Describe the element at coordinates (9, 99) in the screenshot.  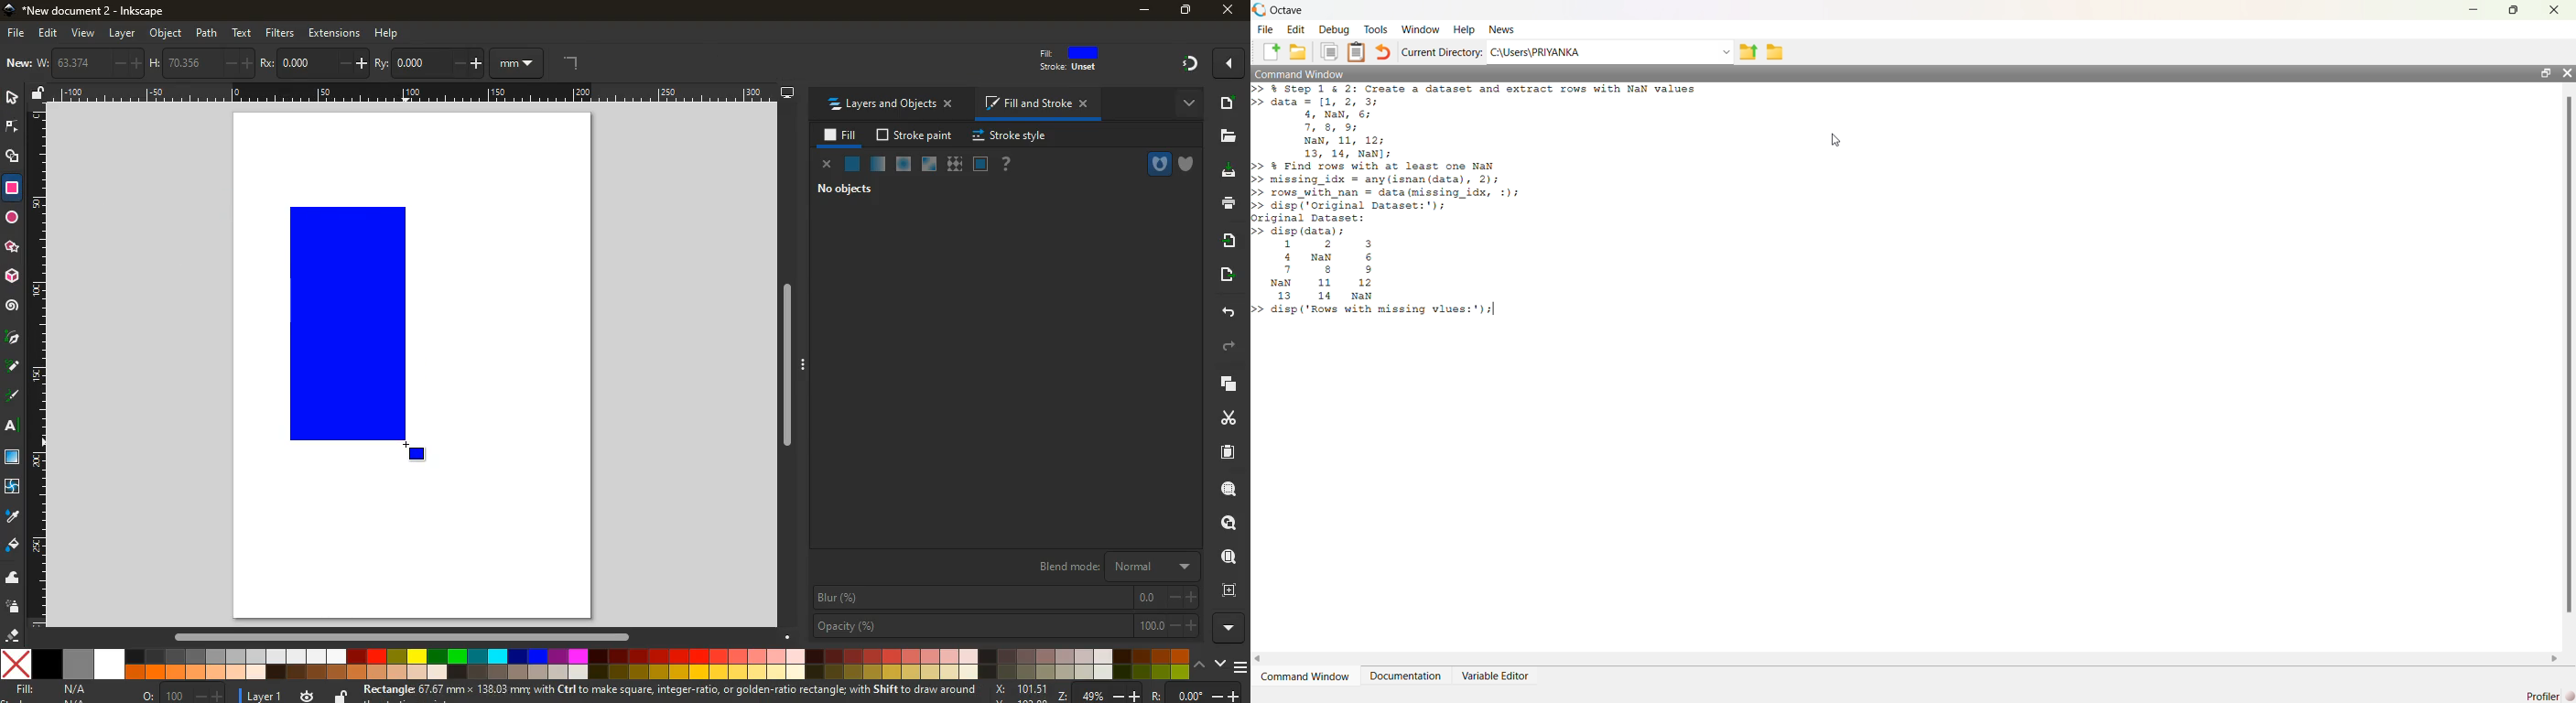
I see `select` at that location.